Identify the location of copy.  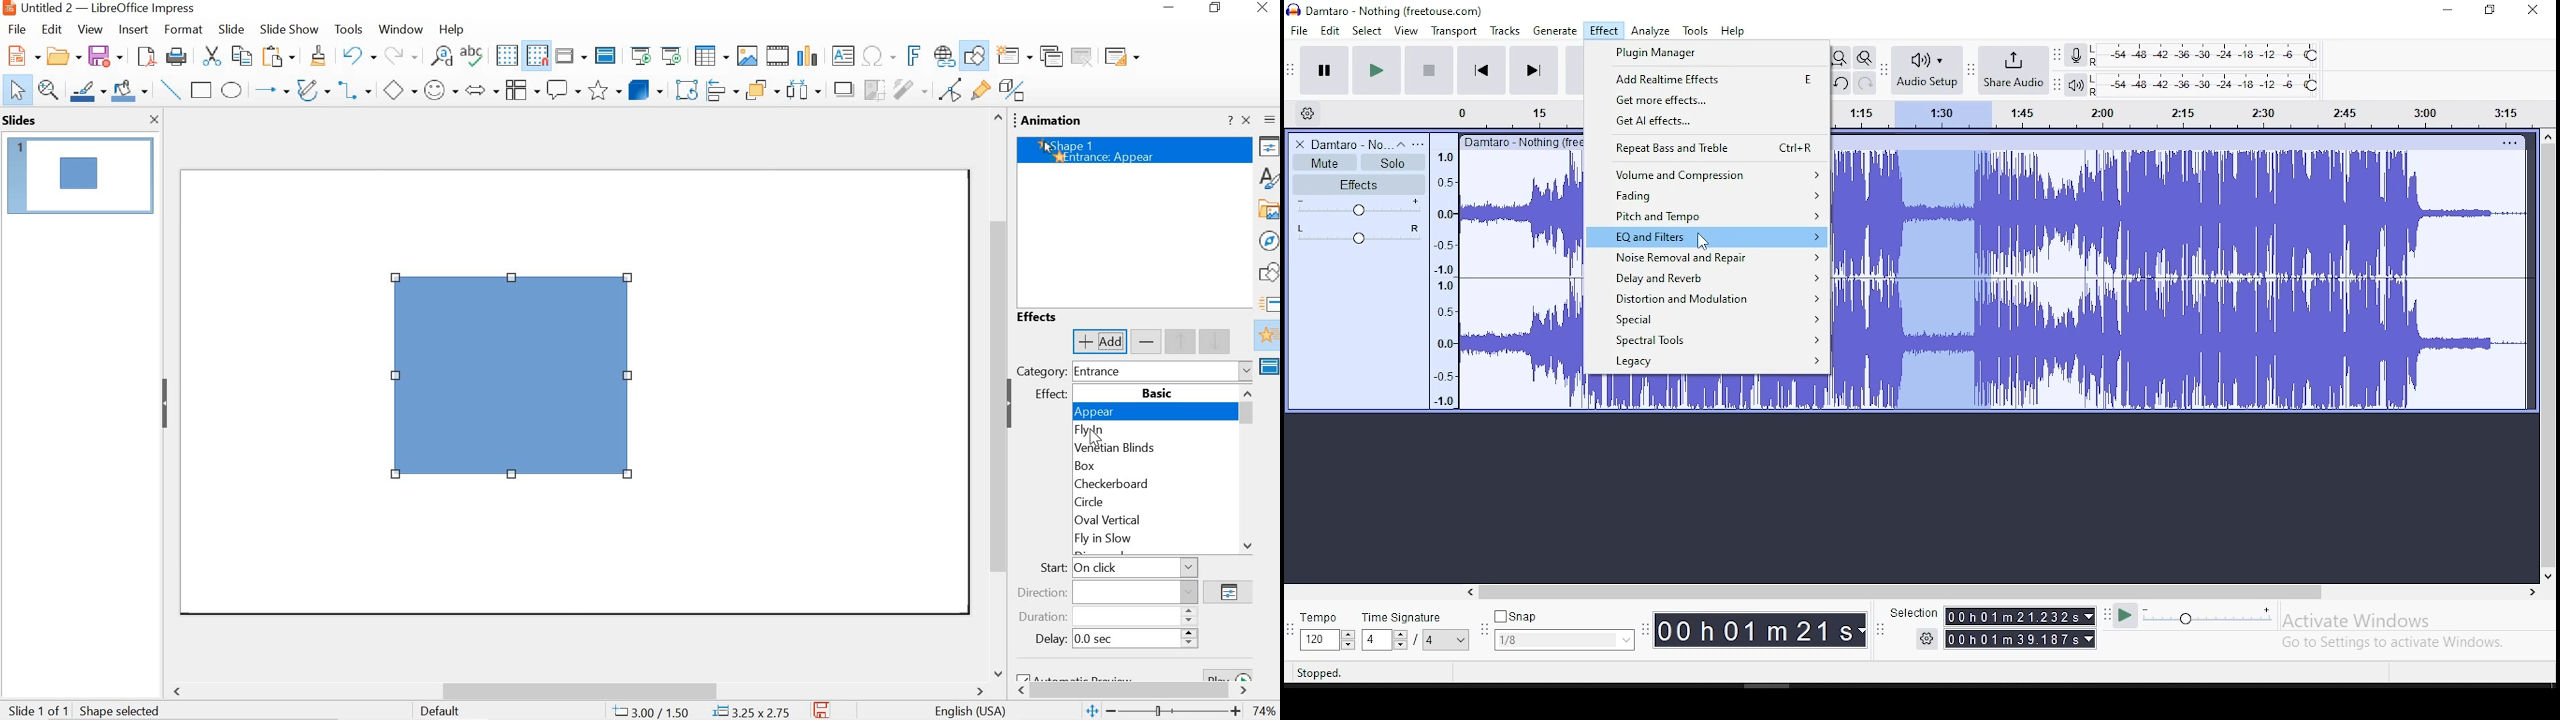
(244, 55).